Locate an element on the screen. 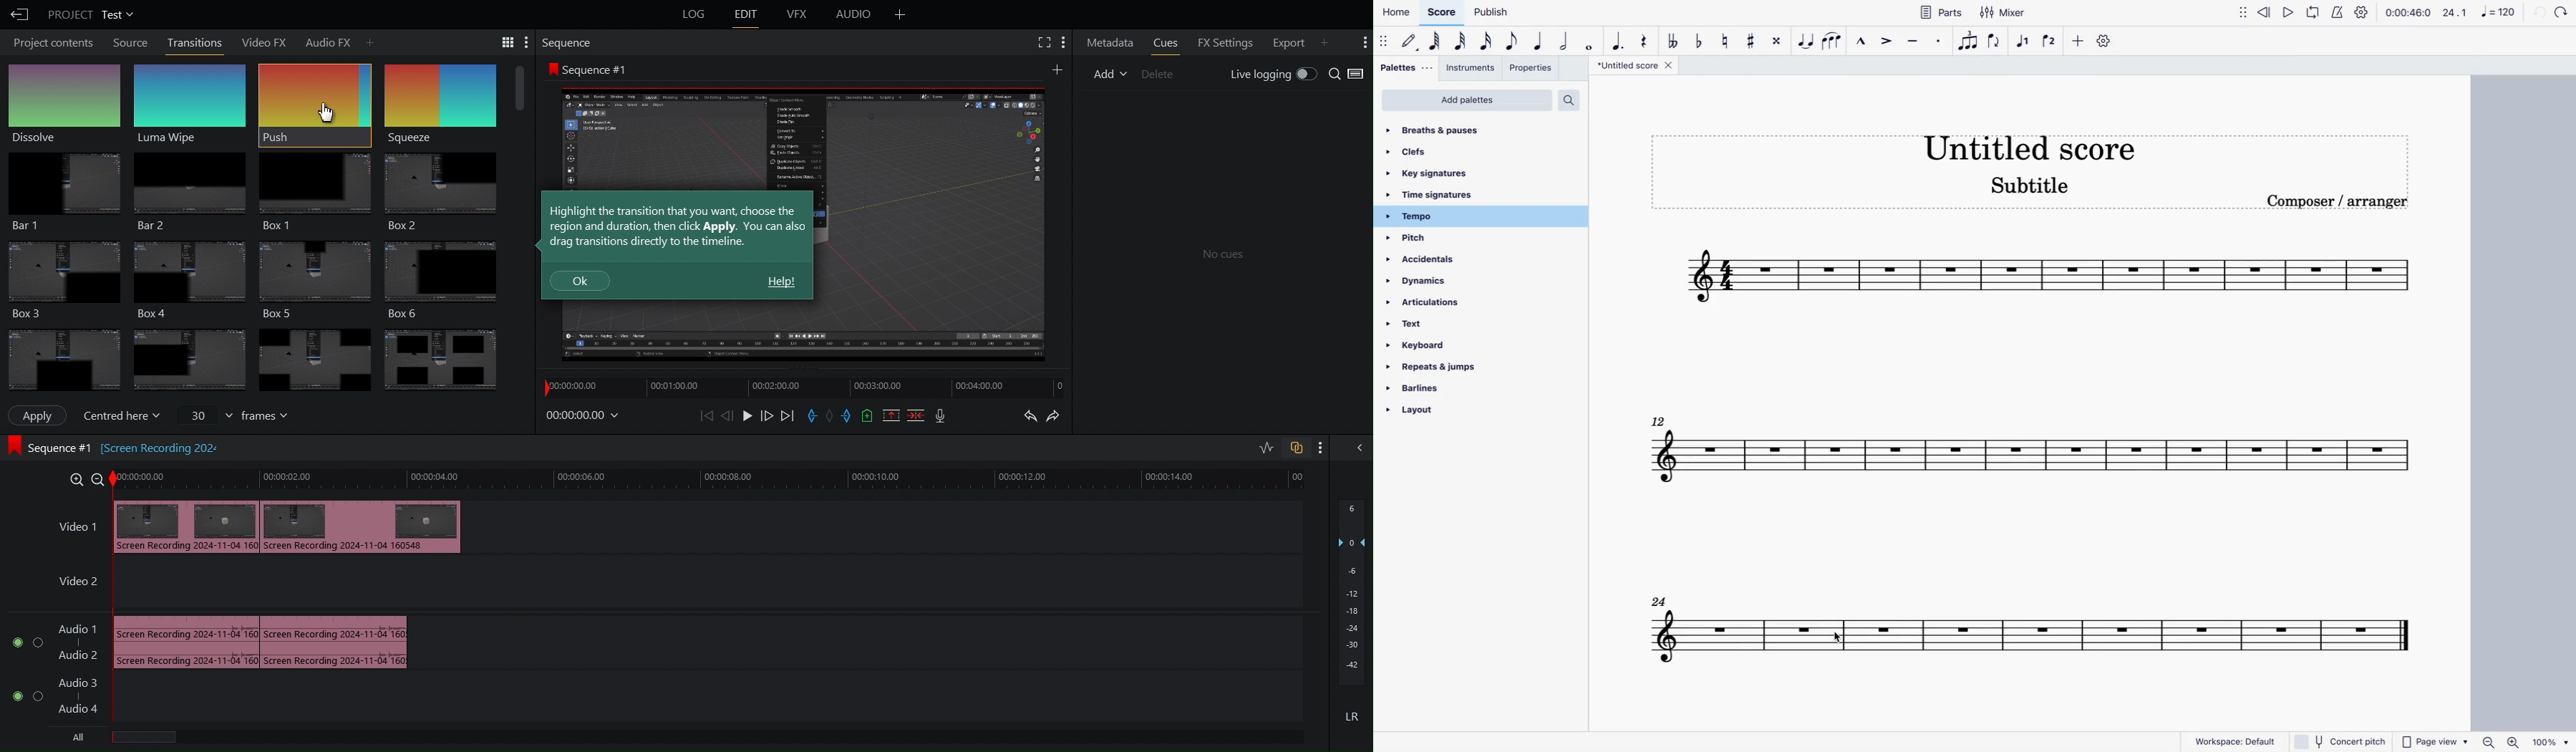 This screenshot has height=756, width=2576. Delete is located at coordinates (1158, 73).